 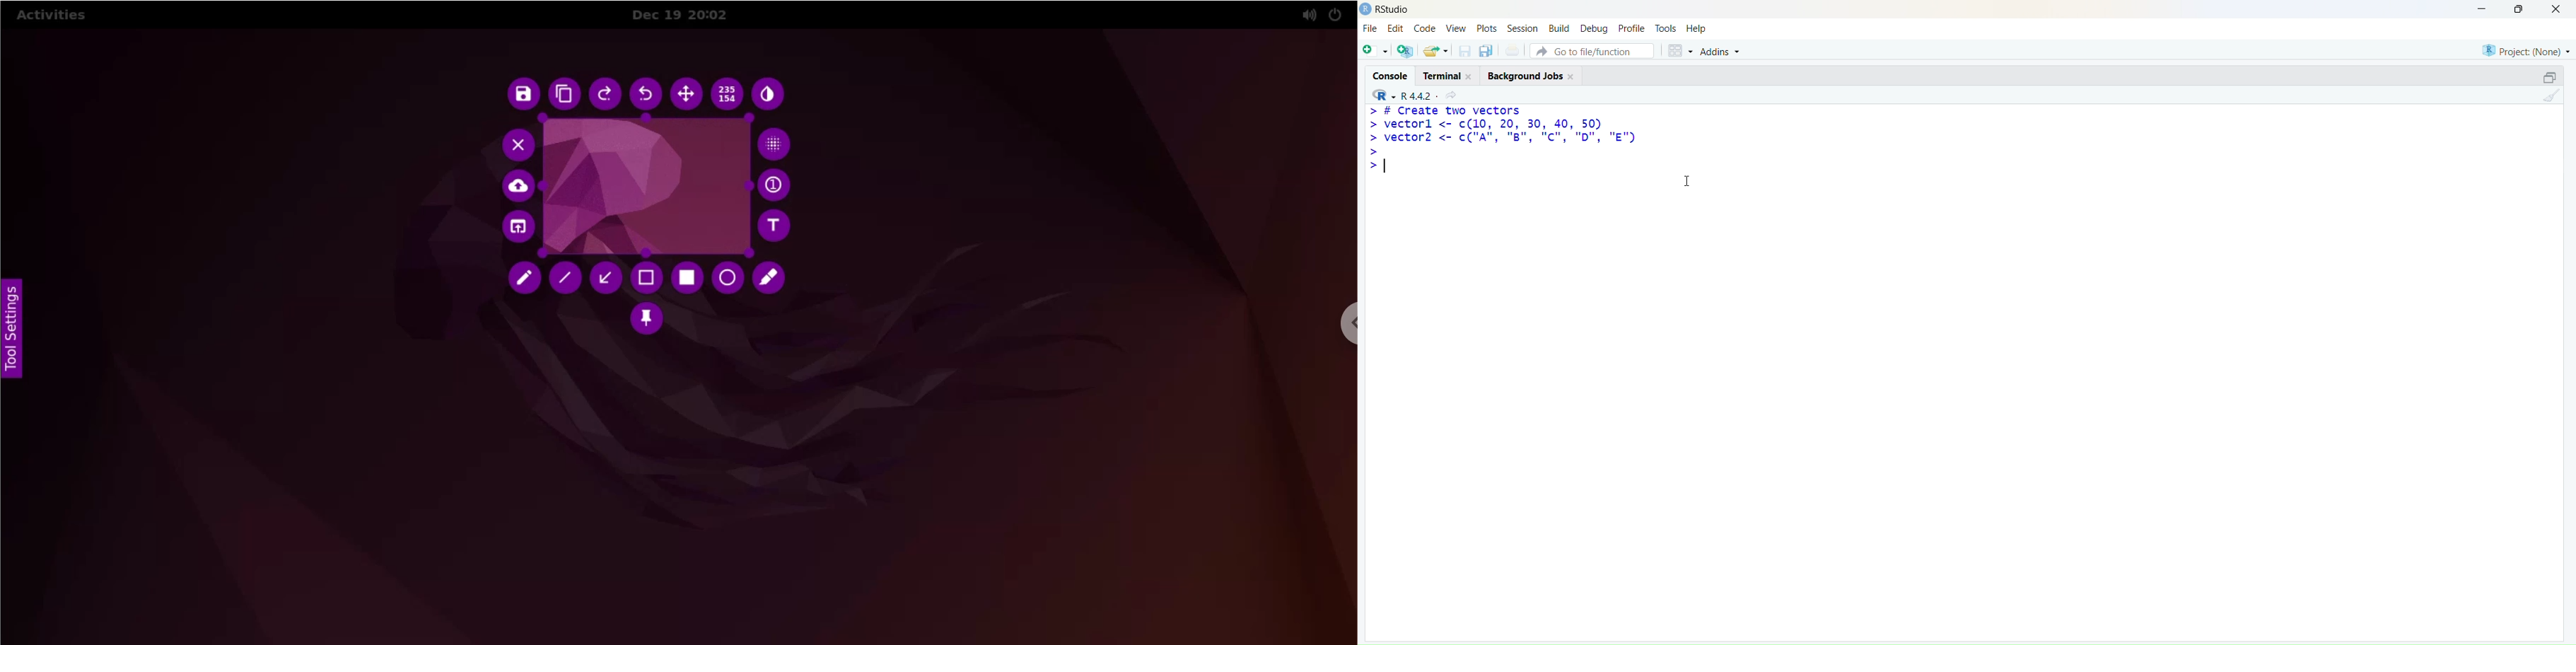 I want to click on Debug, so click(x=1595, y=28).